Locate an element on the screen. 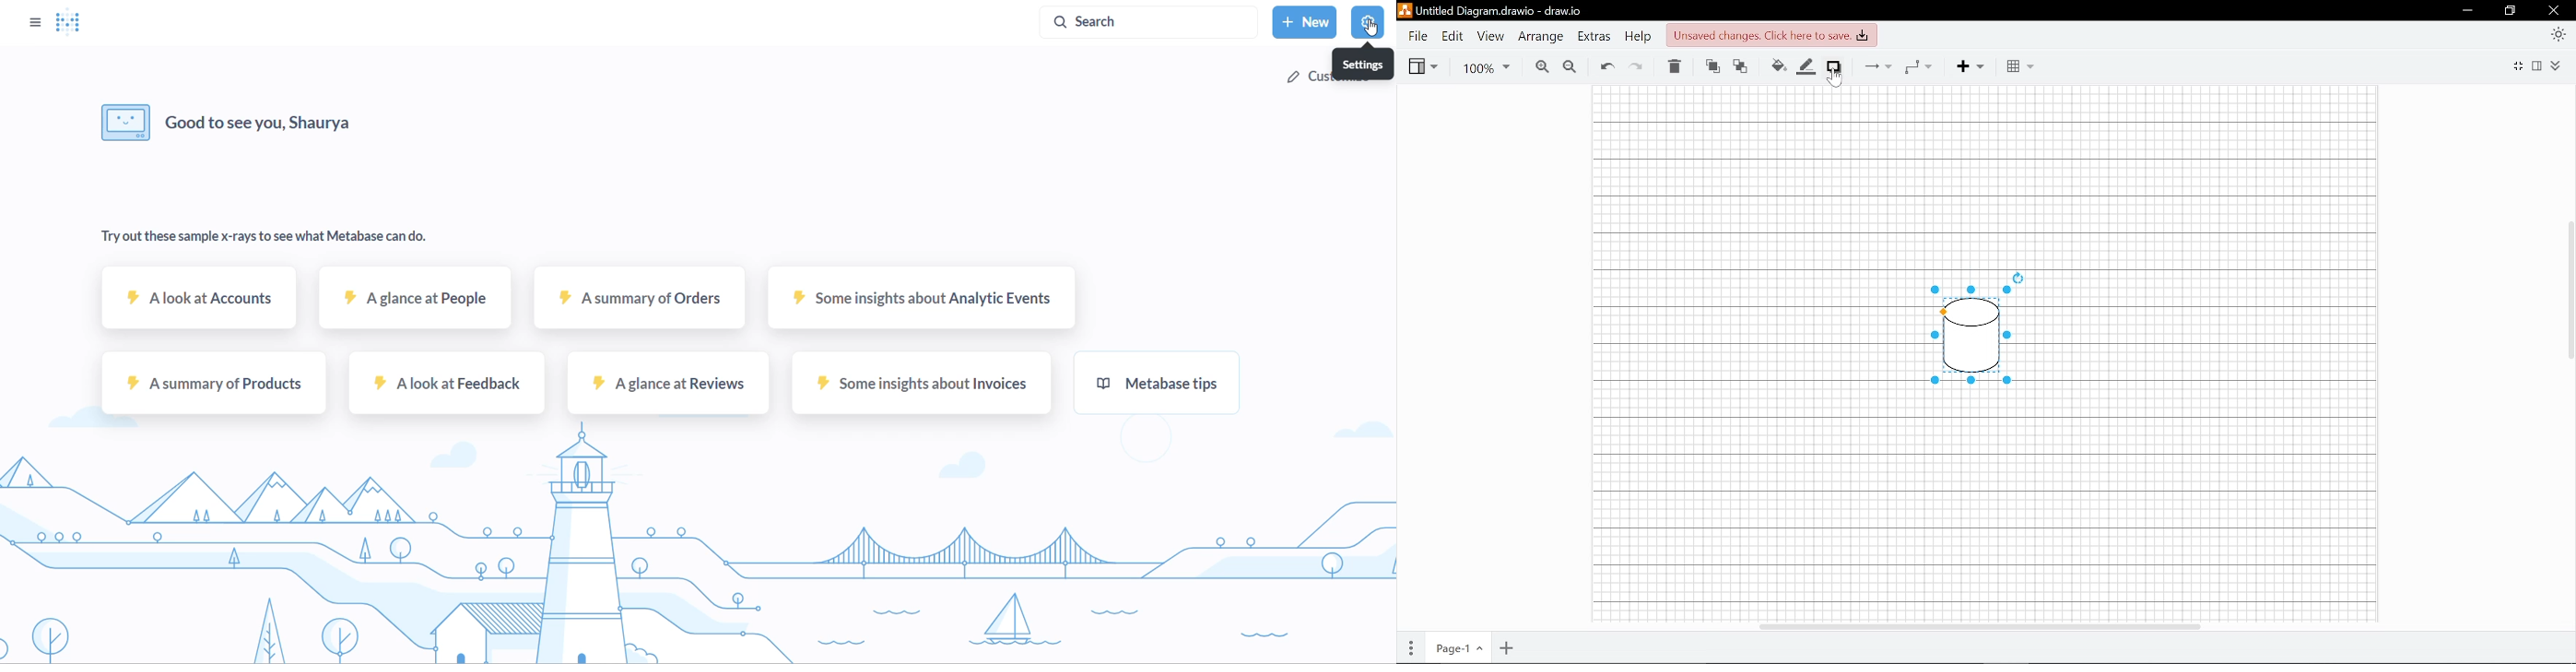 The height and width of the screenshot is (672, 2576). Help is located at coordinates (1641, 37).